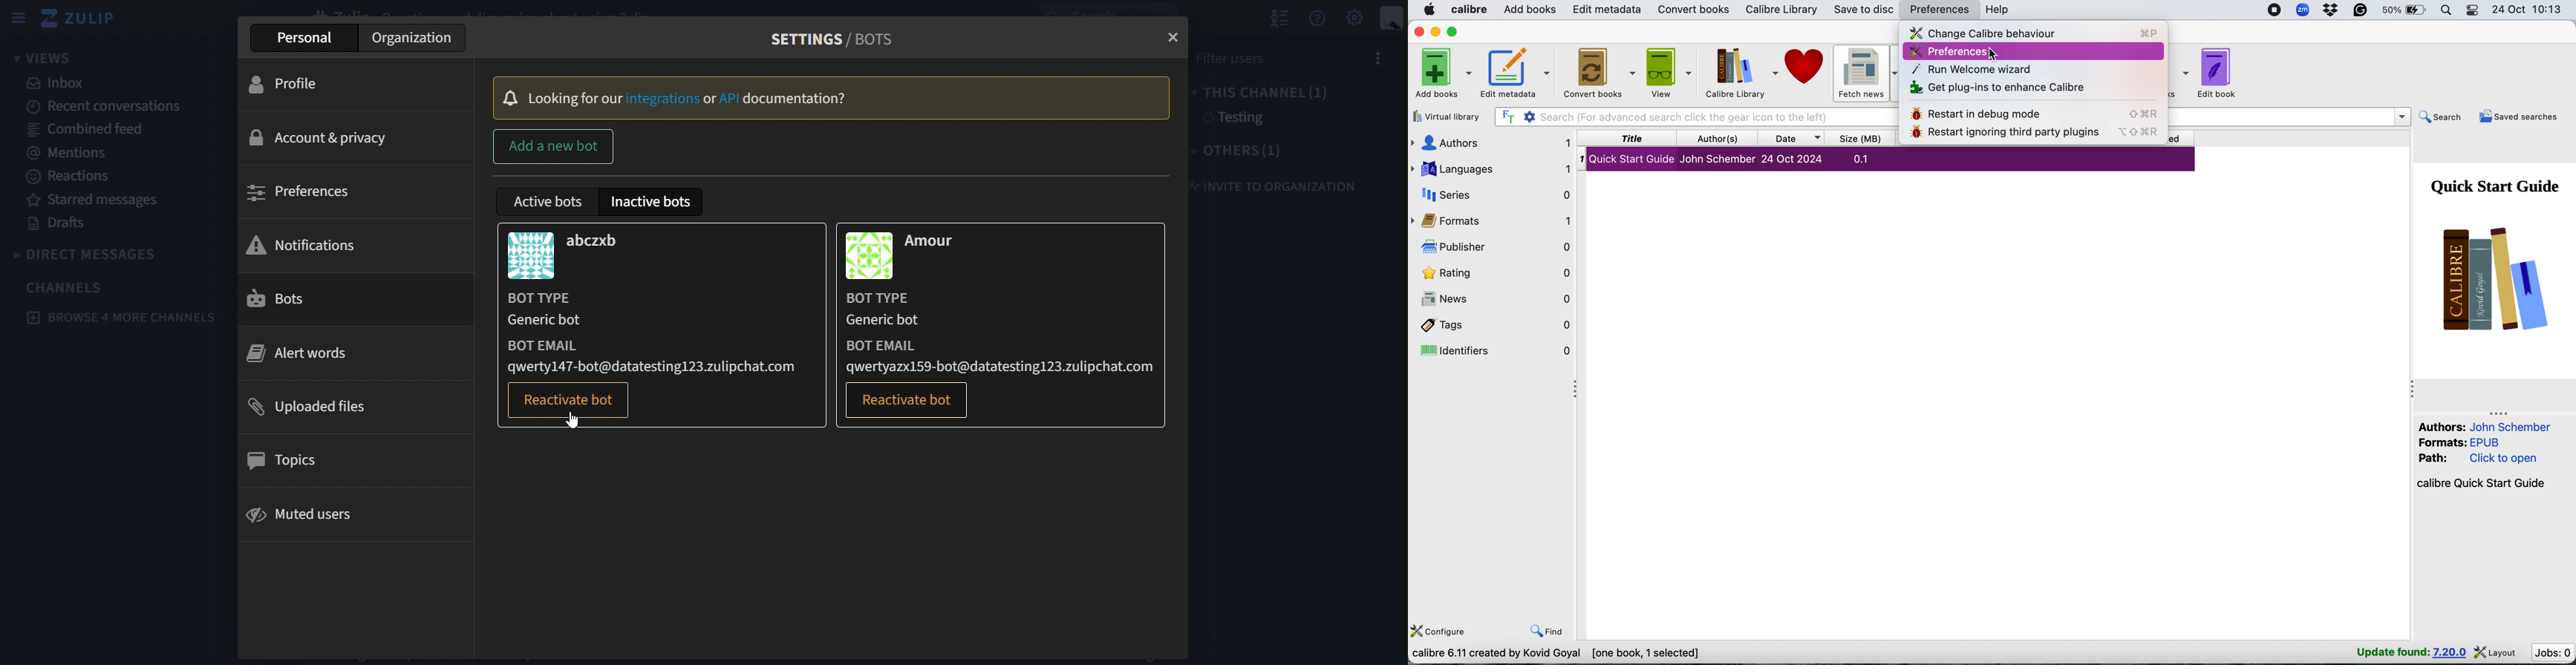 The height and width of the screenshot is (672, 2576). I want to click on direct messages, so click(105, 254).